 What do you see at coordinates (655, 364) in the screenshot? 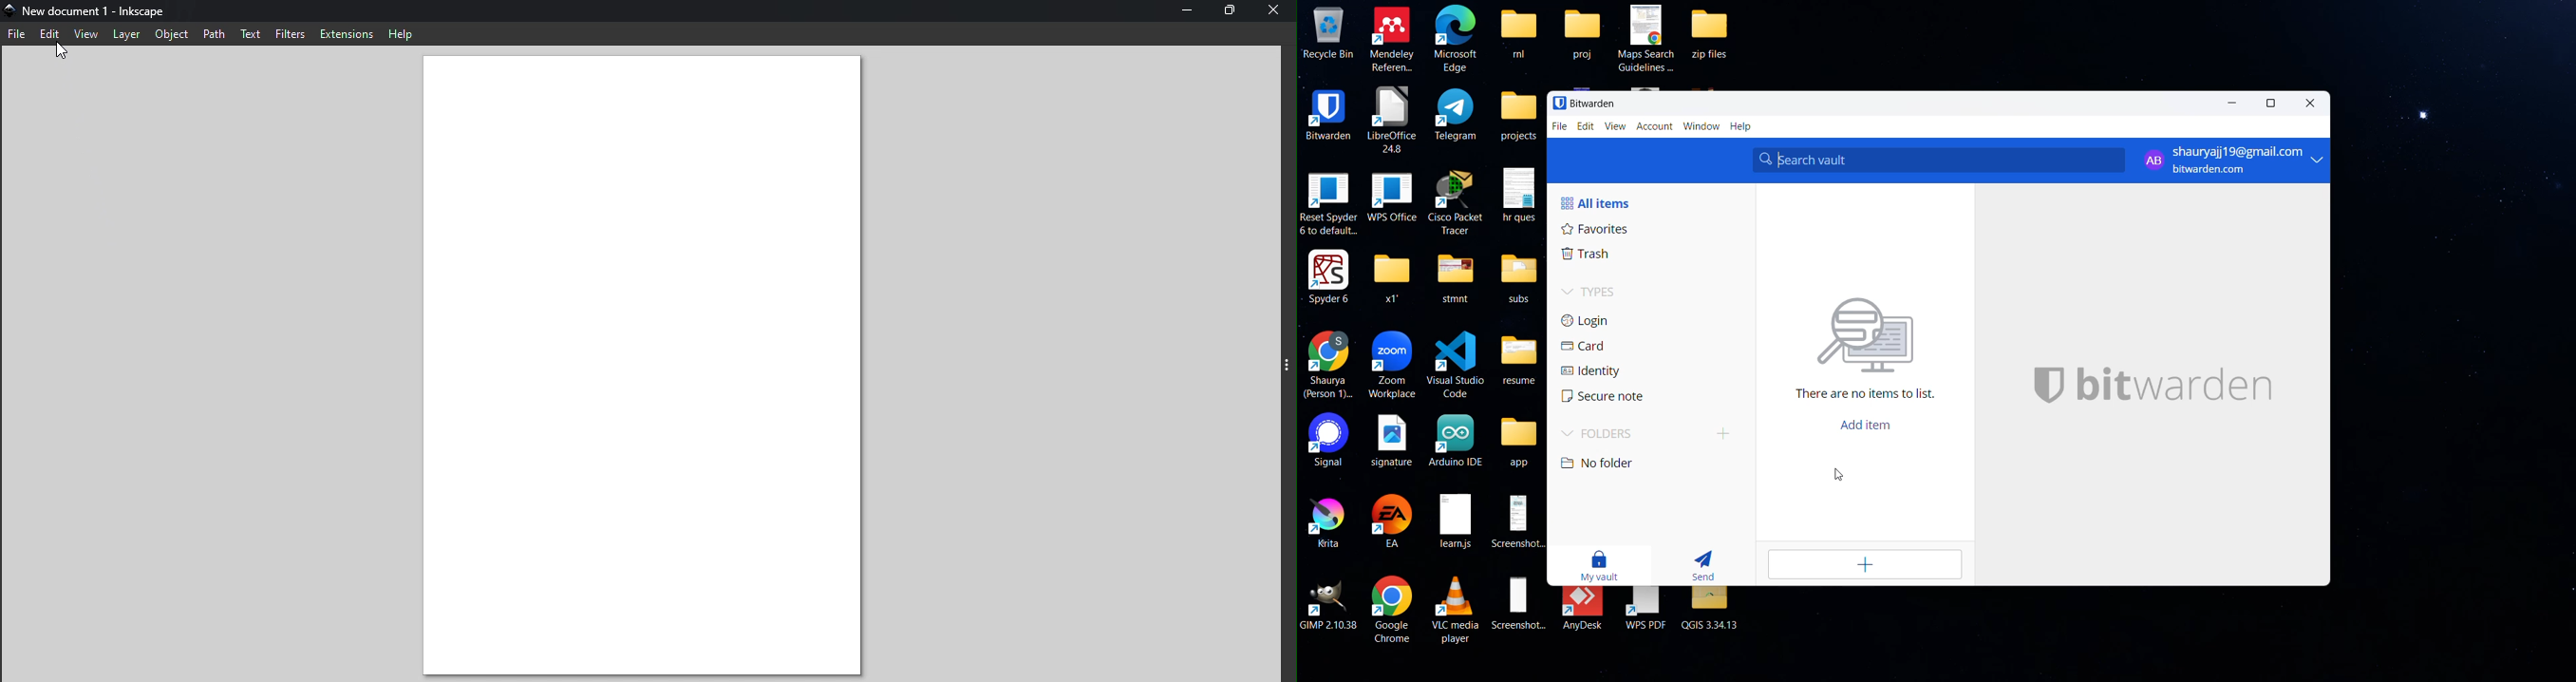
I see `Canvas` at bounding box center [655, 364].